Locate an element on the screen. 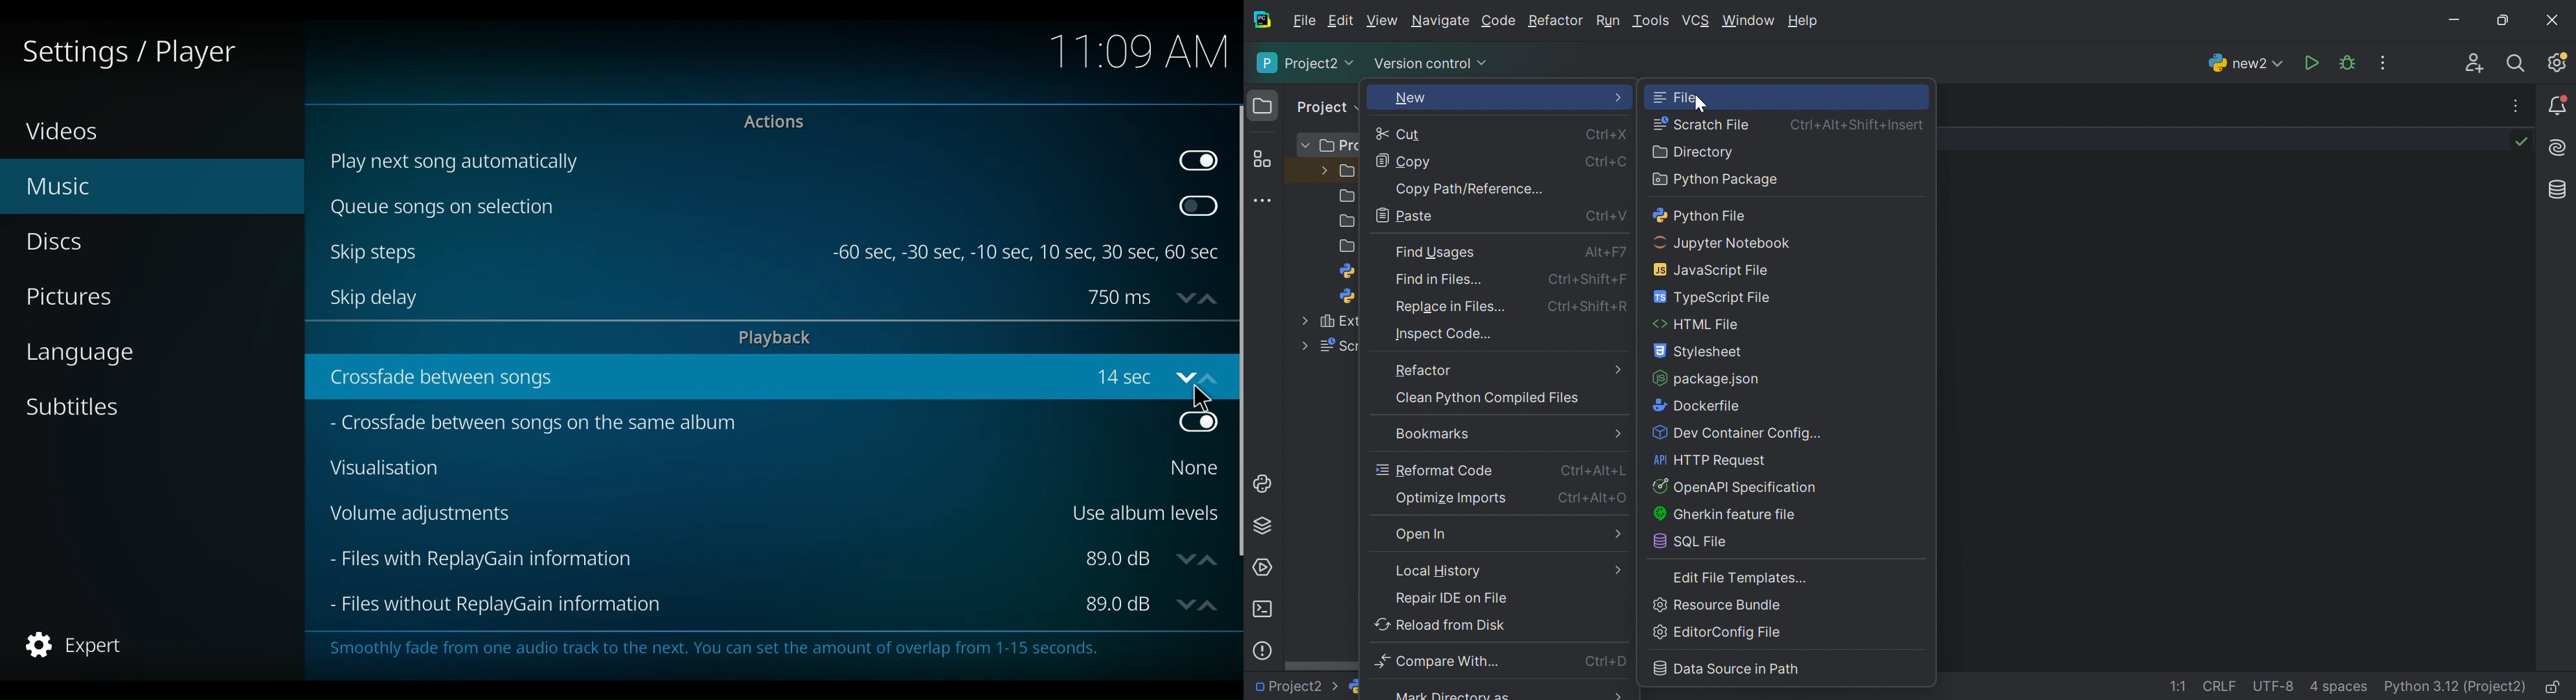 The width and height of the screenshot is (2576, 700). CRLF is located at coordinates (2221, 687).